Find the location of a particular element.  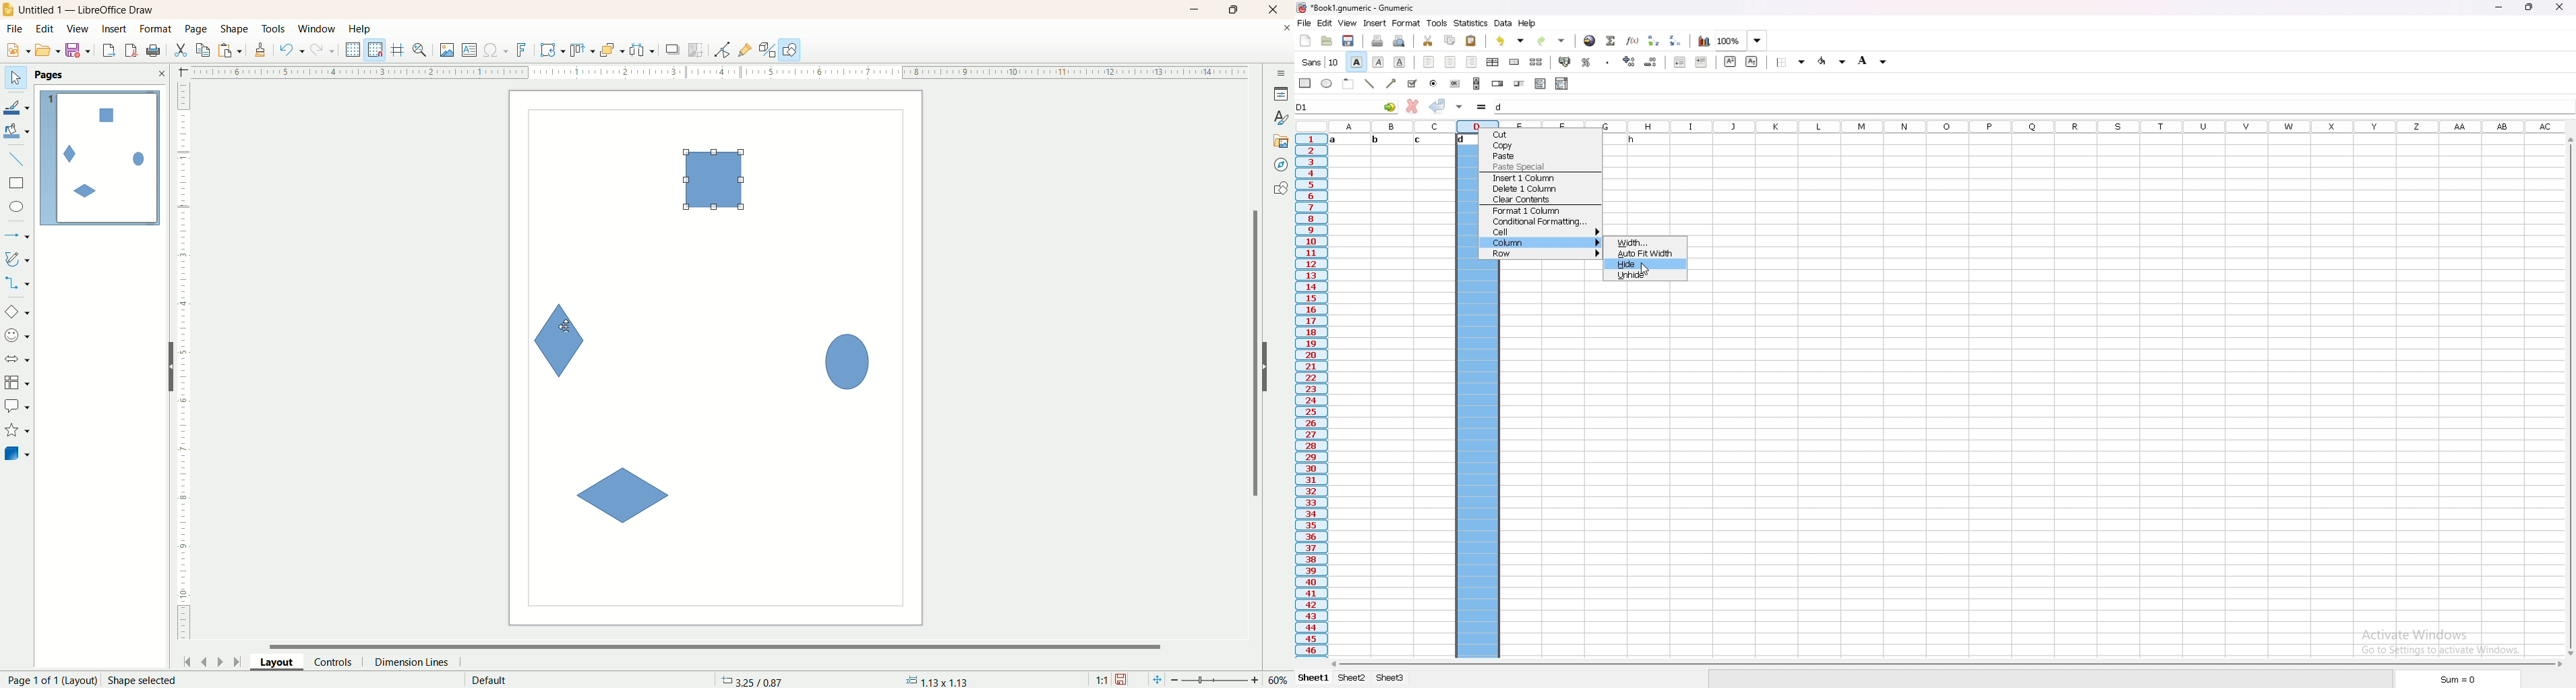

allign object is located at coordinates (583, 51).